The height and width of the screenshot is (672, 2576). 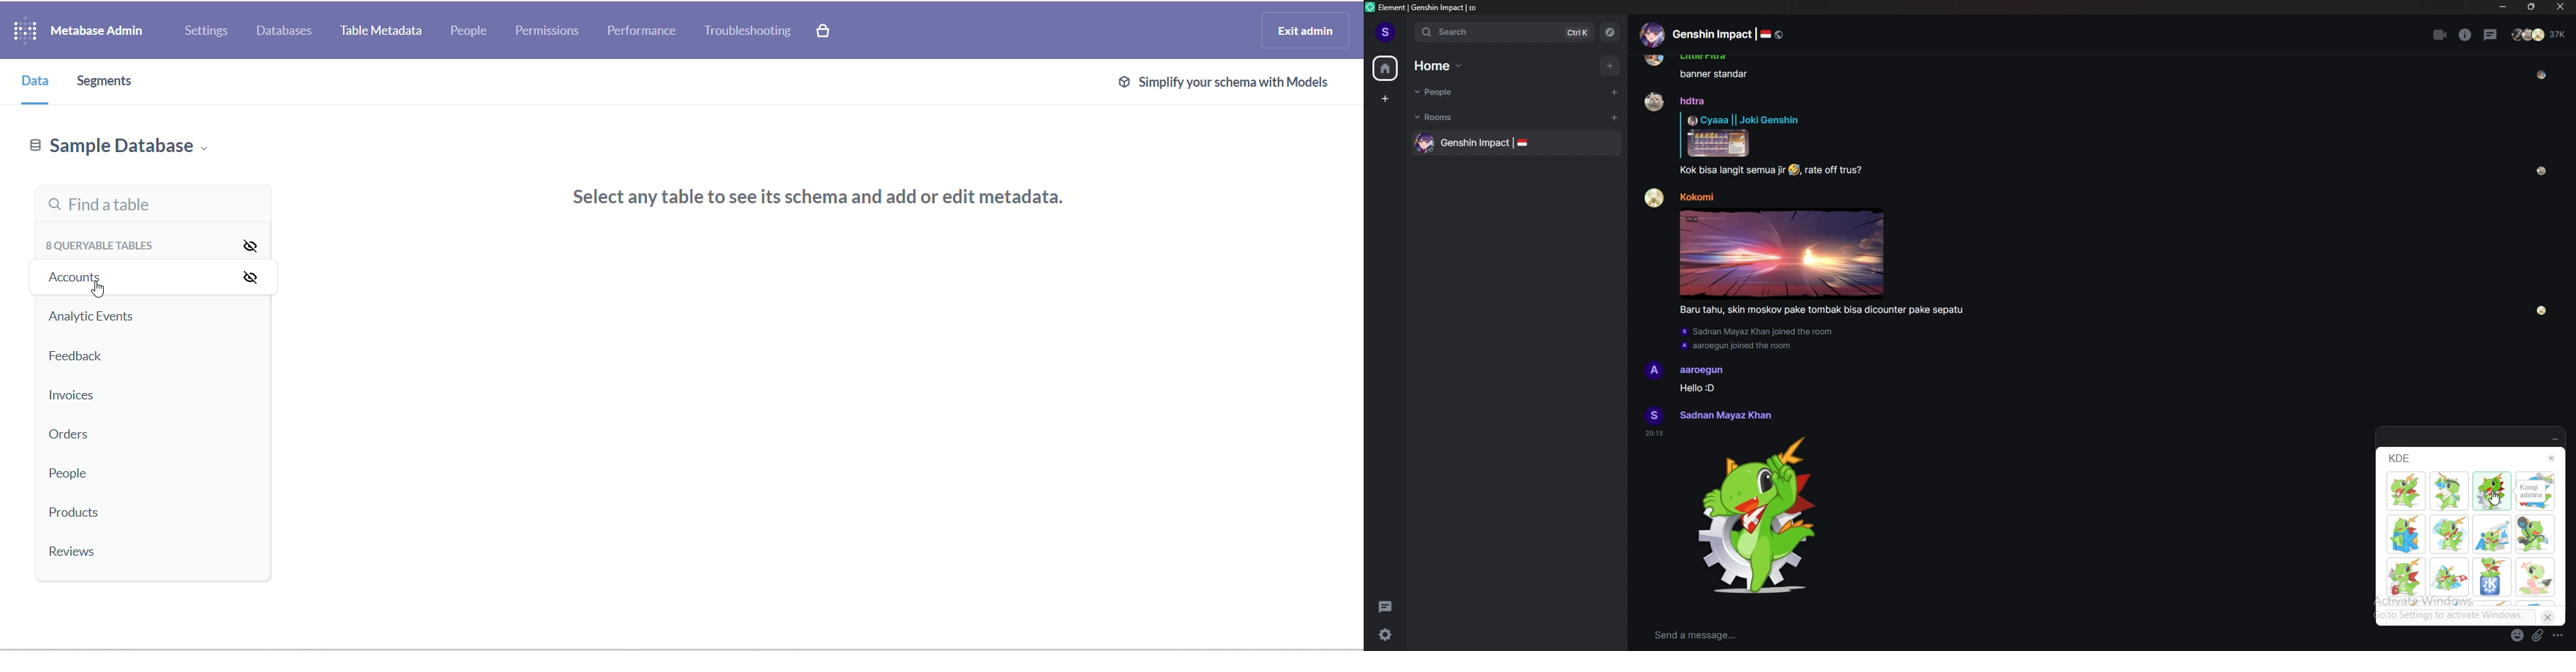 What do you see at coordinates (1779, 35) in the screenshot?
I see `Indicates group is public` at bounding box center [1779, 35].